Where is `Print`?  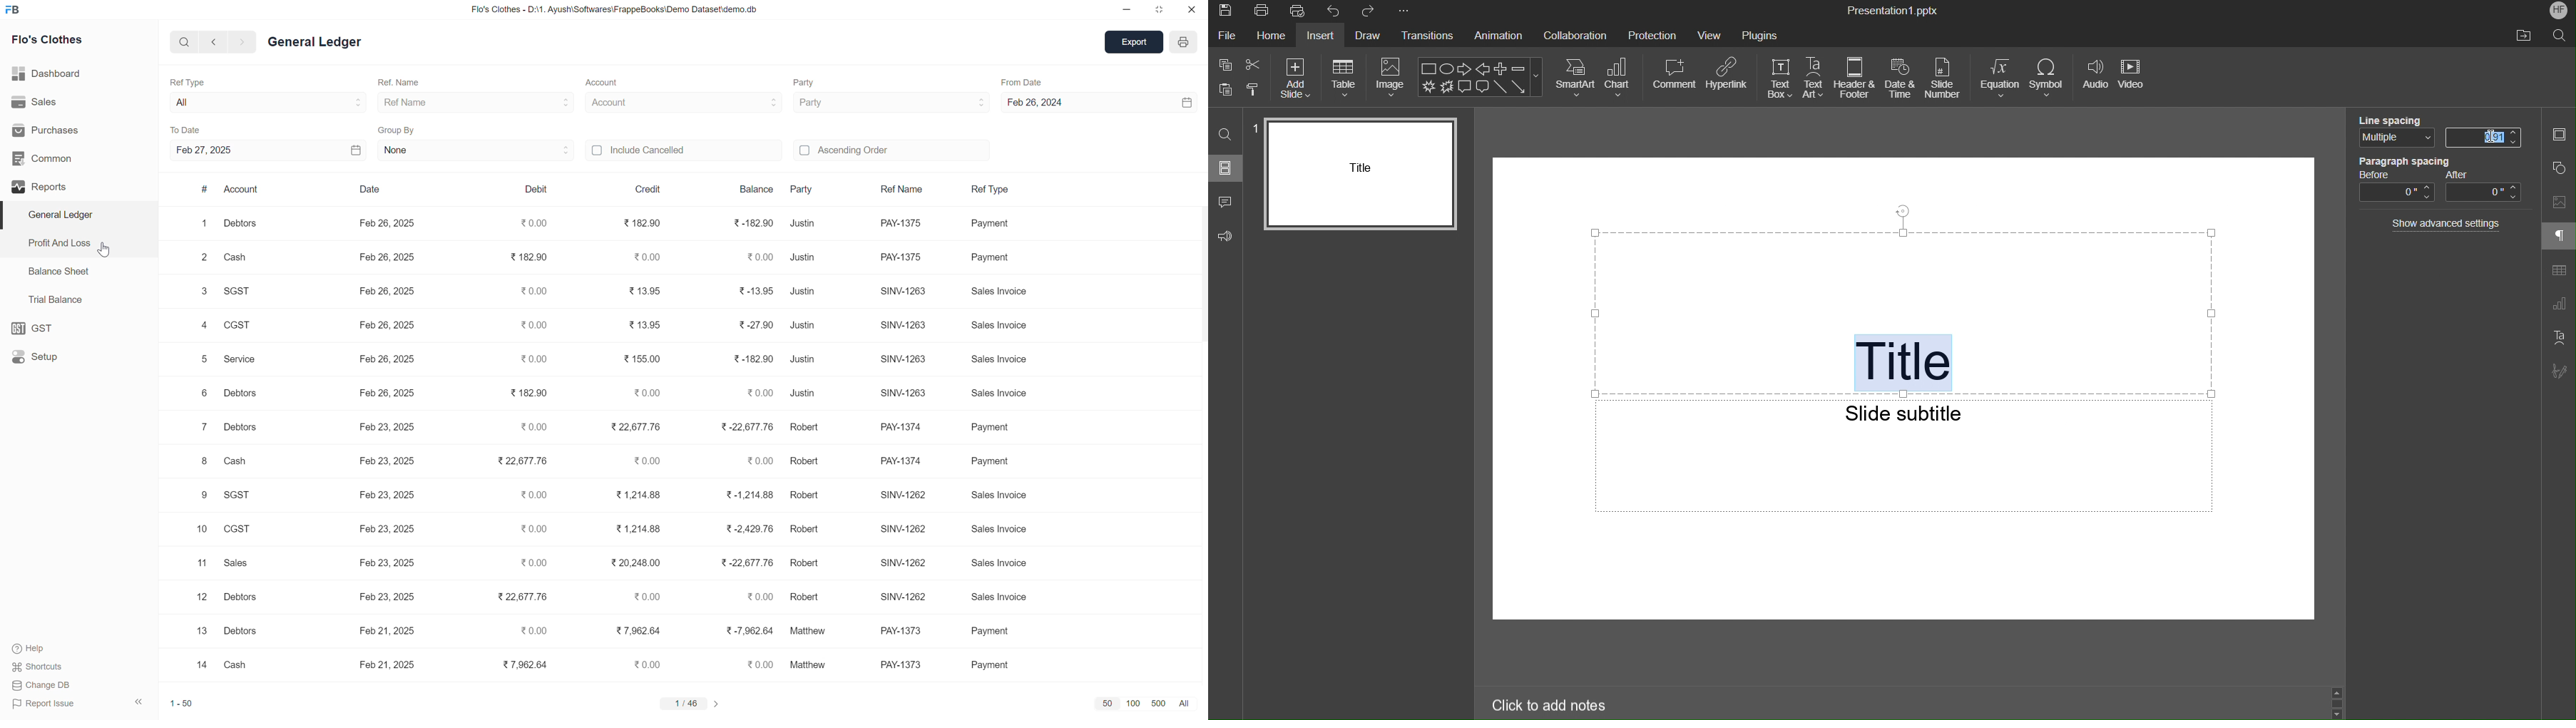
Print is located at coordinates (1261, 12).